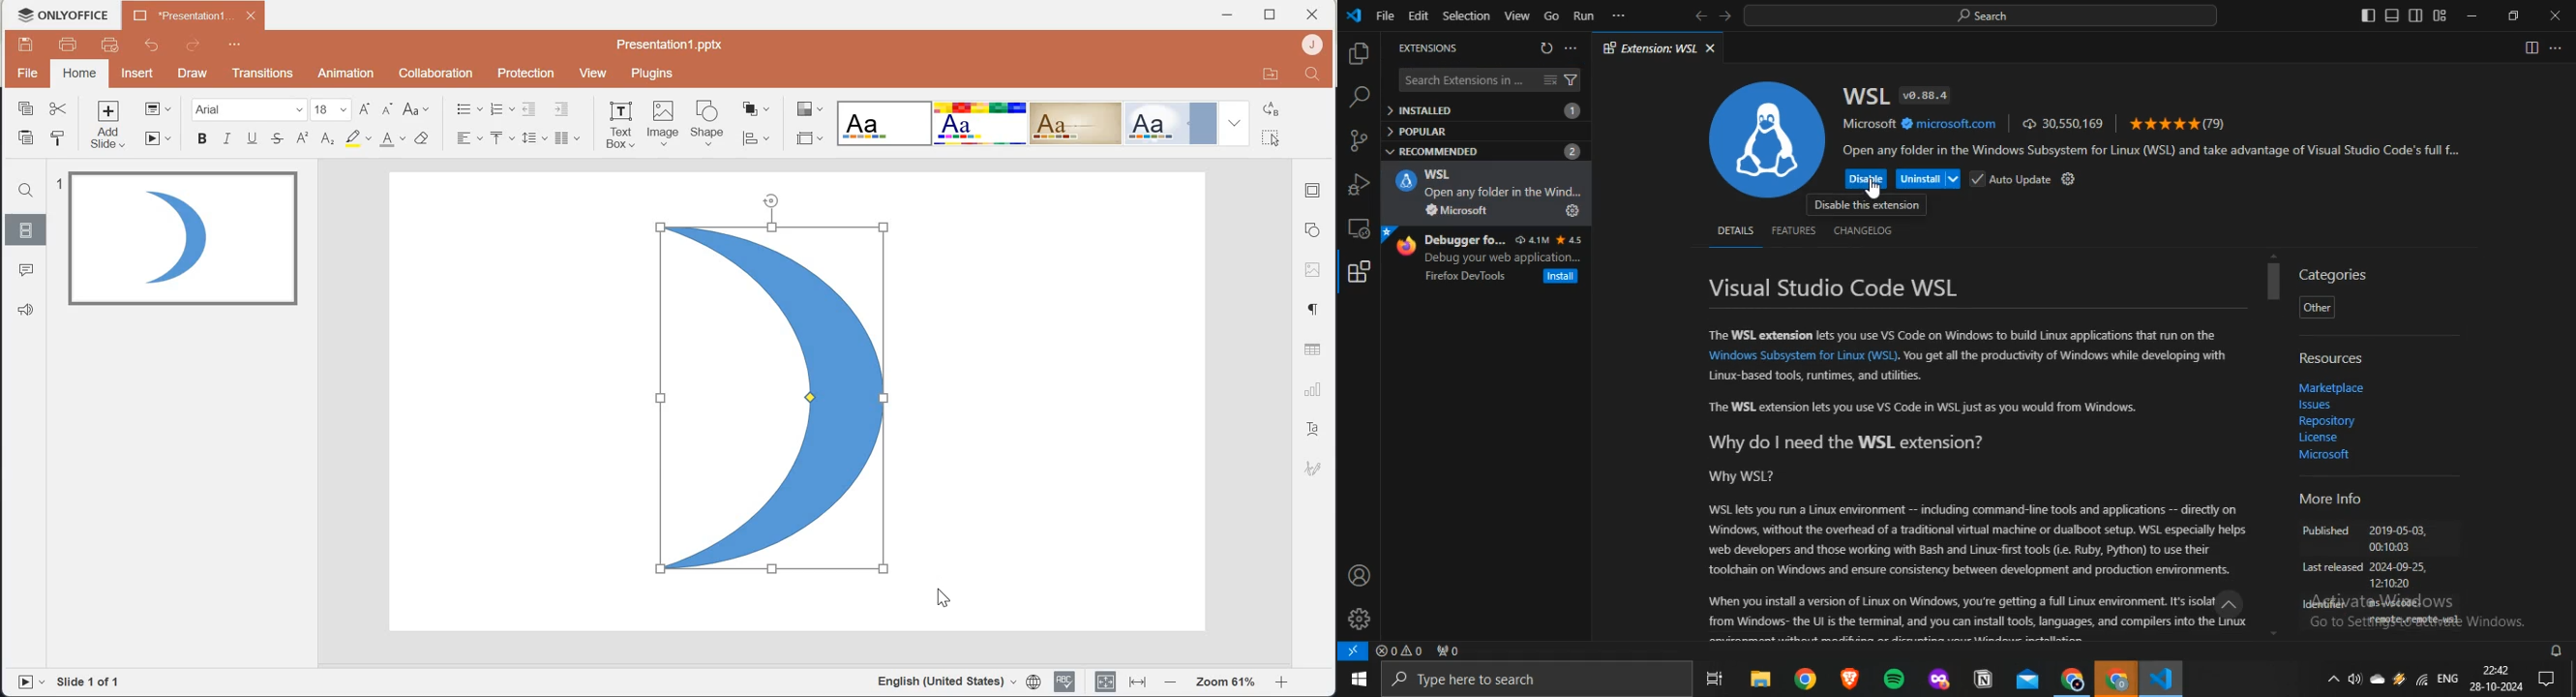 The height and width of the screenshot is (700, 2576). I want to click on Debug your web application..., so click(1504, 258).